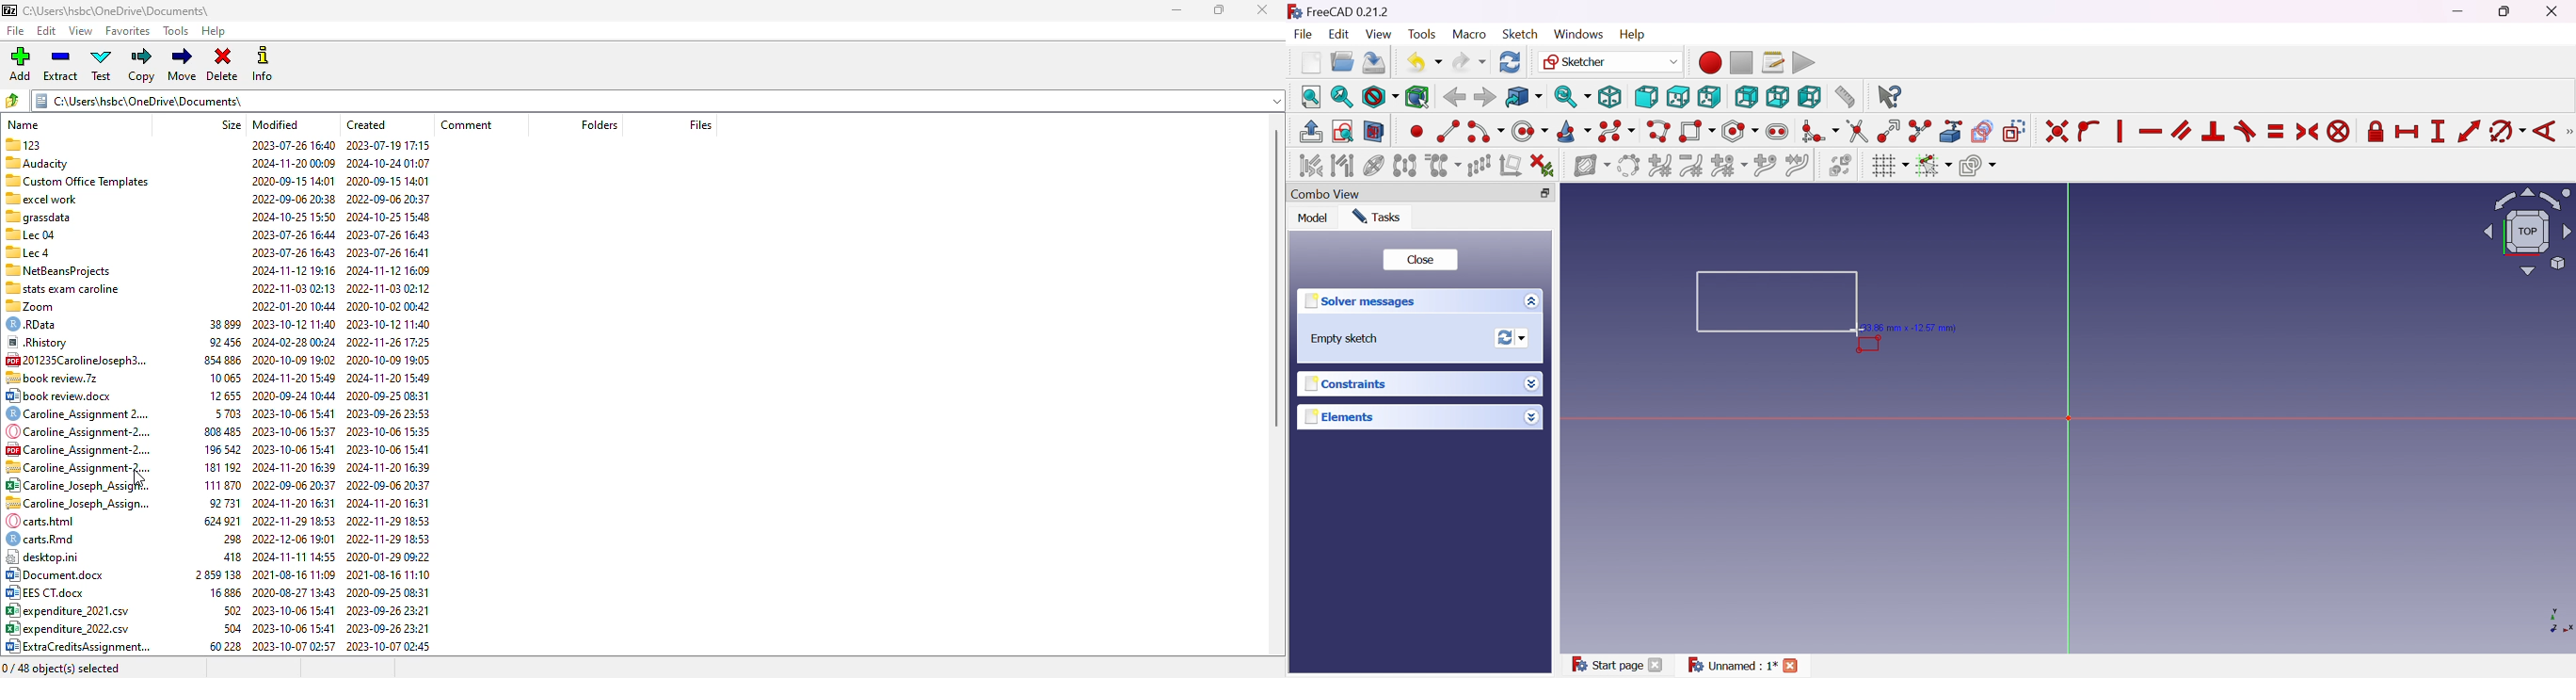  I want to click on Right, so click(1709, 96).